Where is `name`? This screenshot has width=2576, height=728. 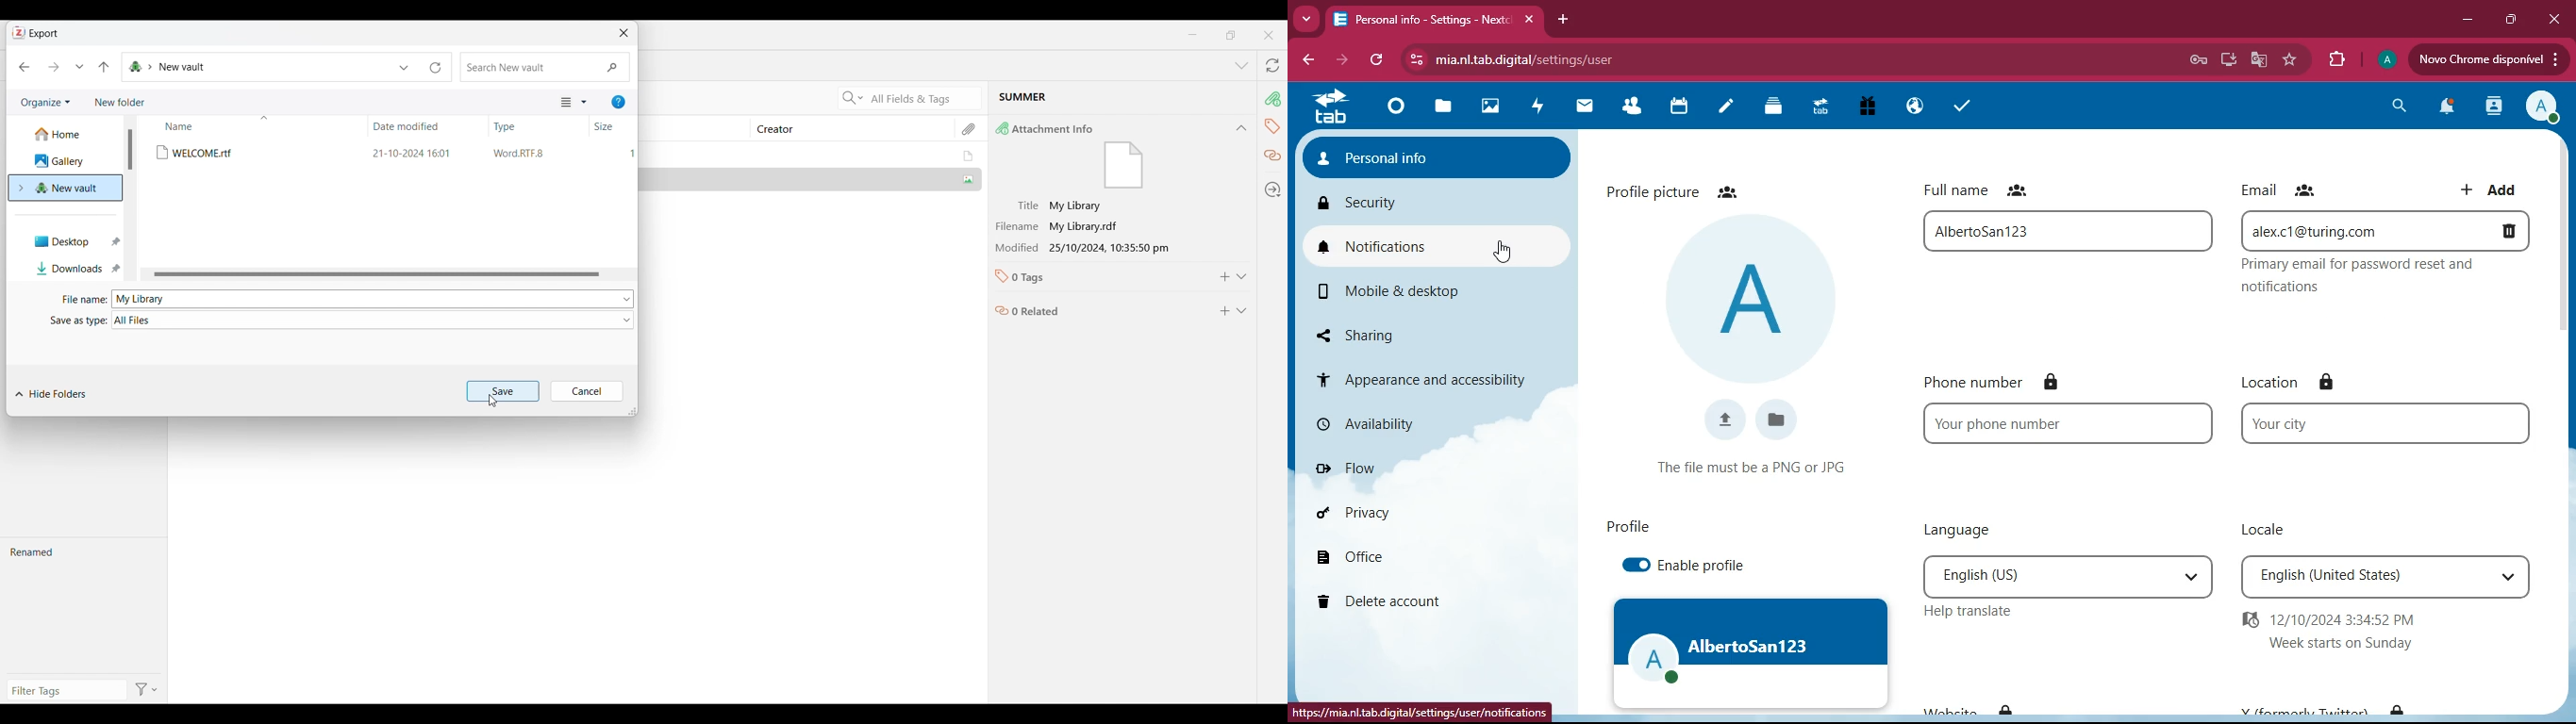 name is located at coordinates (2059, 231).